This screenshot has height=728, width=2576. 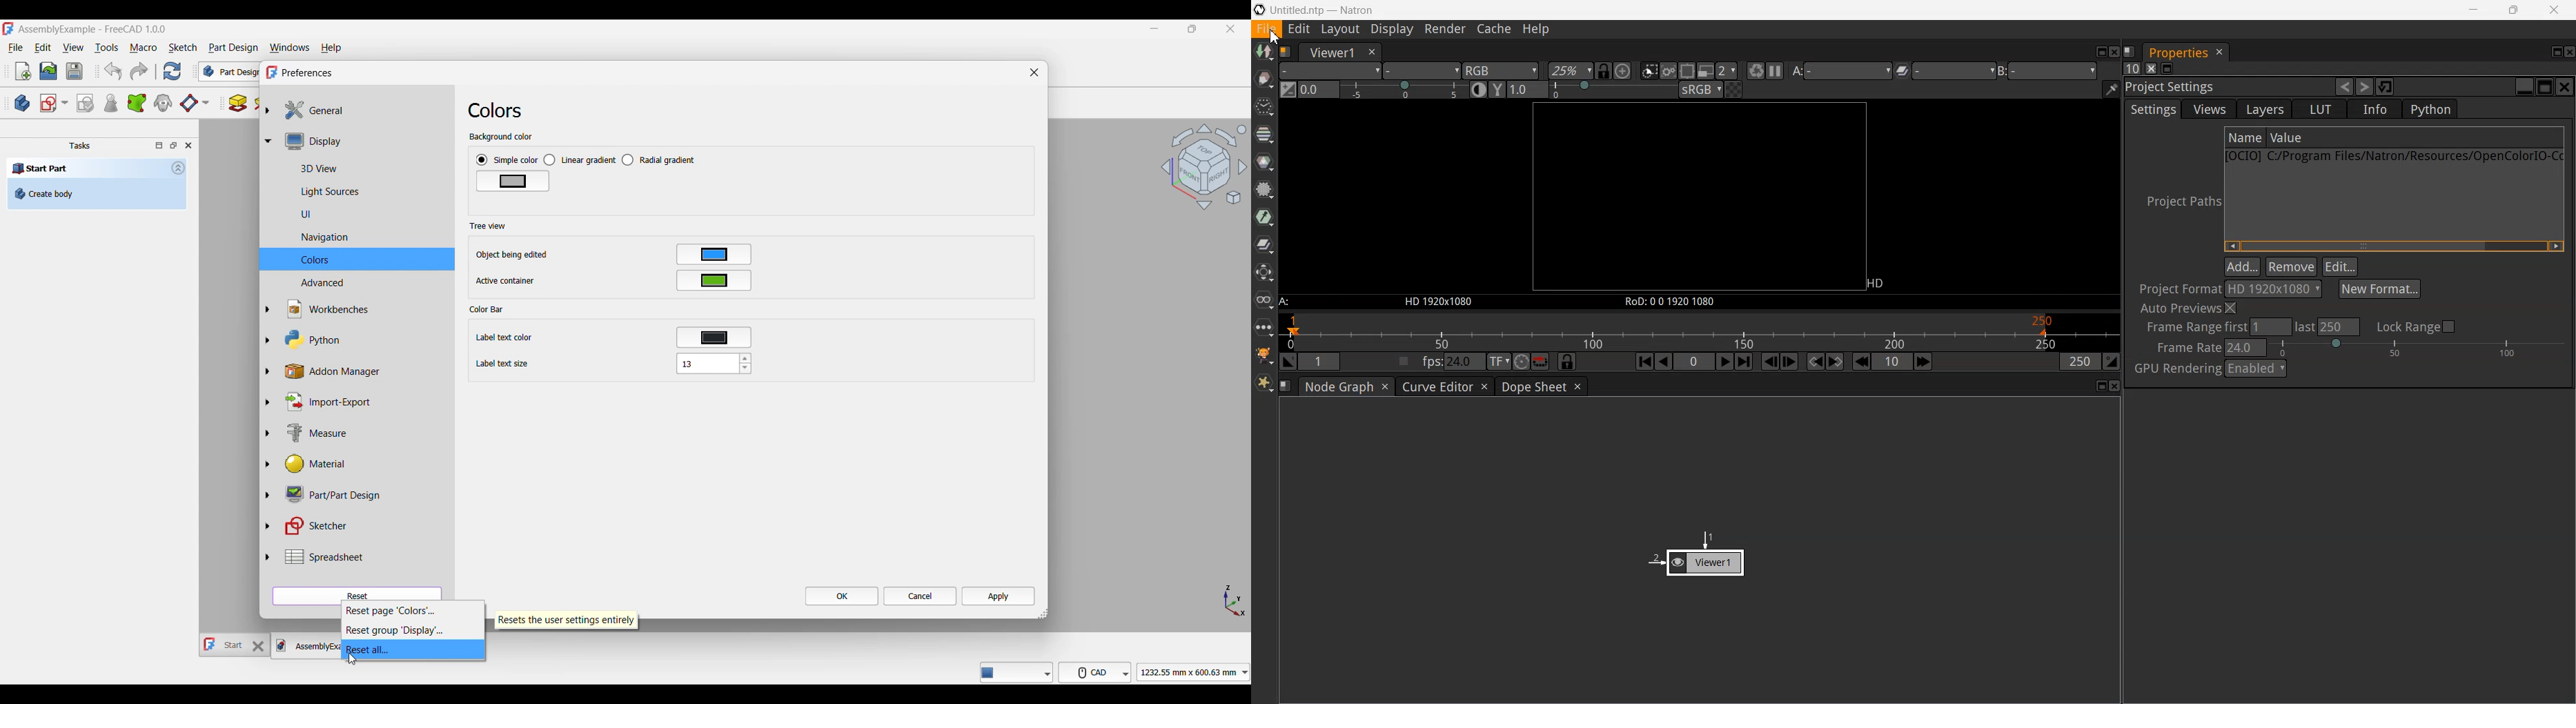 I want to click on Workbench settings, so click(x=319, y=310).